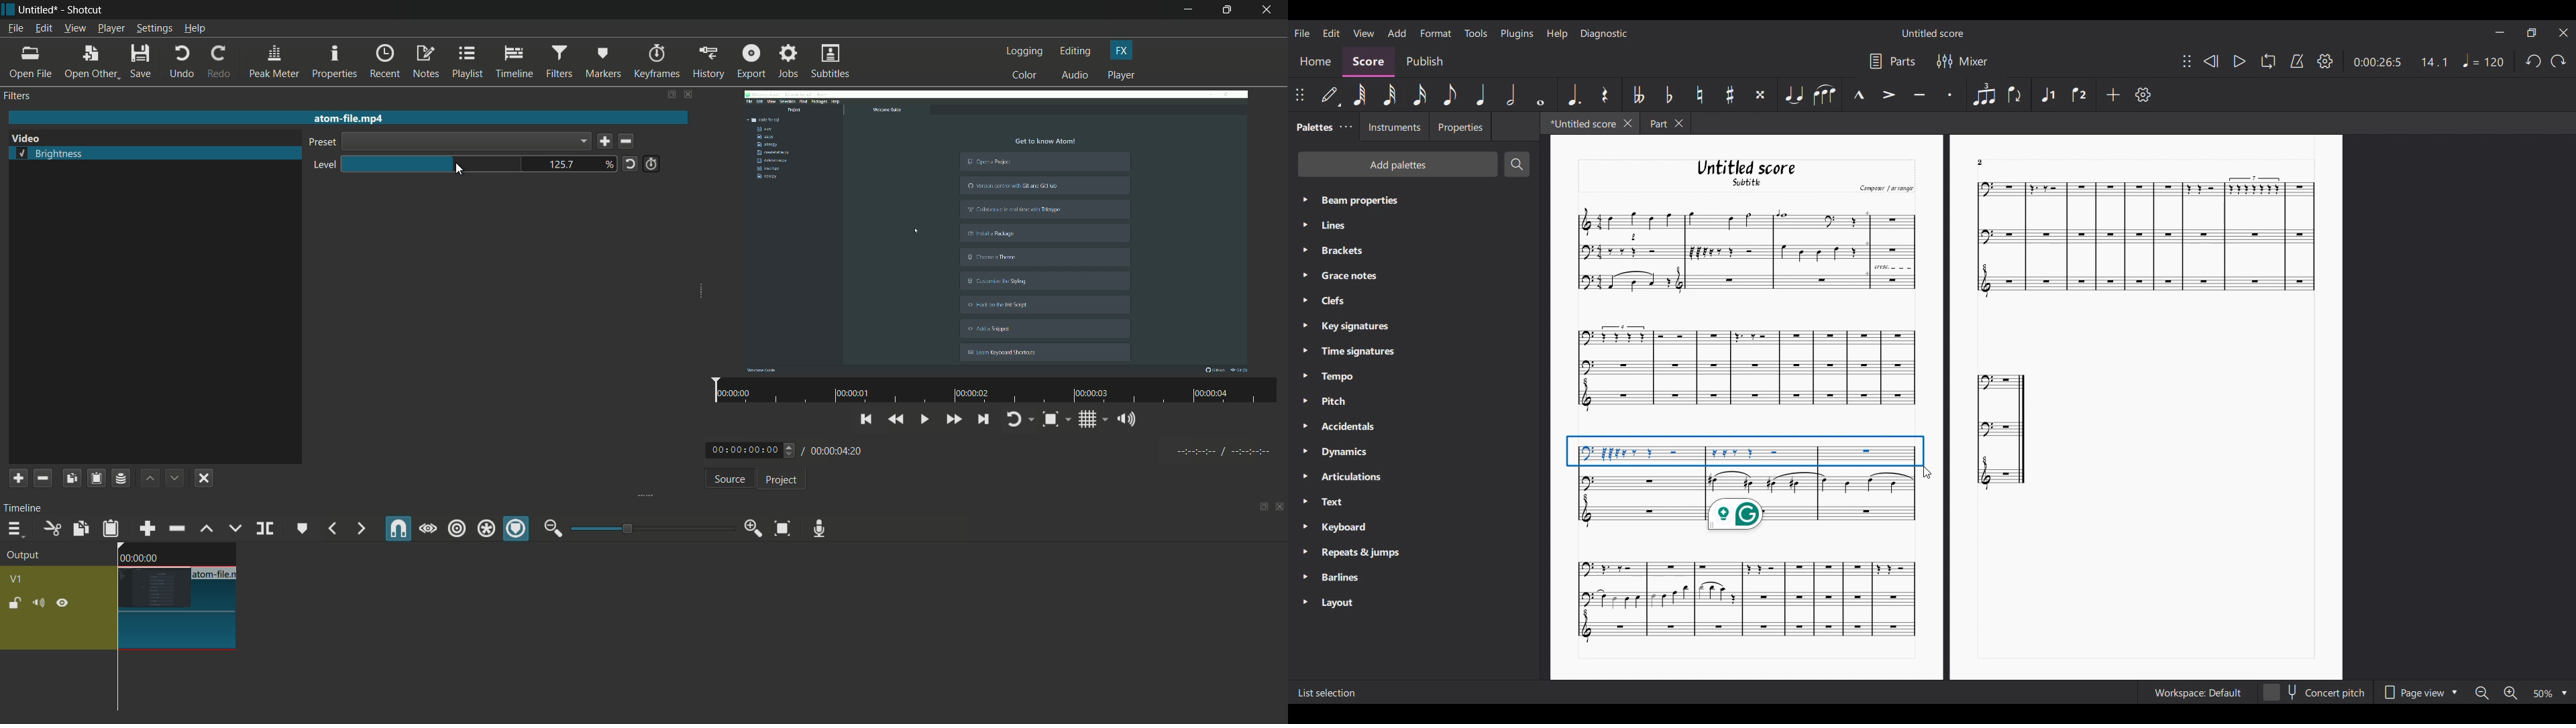 Image resolution: width=2576 pixels, height=728 pixels. I want to click on level, so click(321, 166).